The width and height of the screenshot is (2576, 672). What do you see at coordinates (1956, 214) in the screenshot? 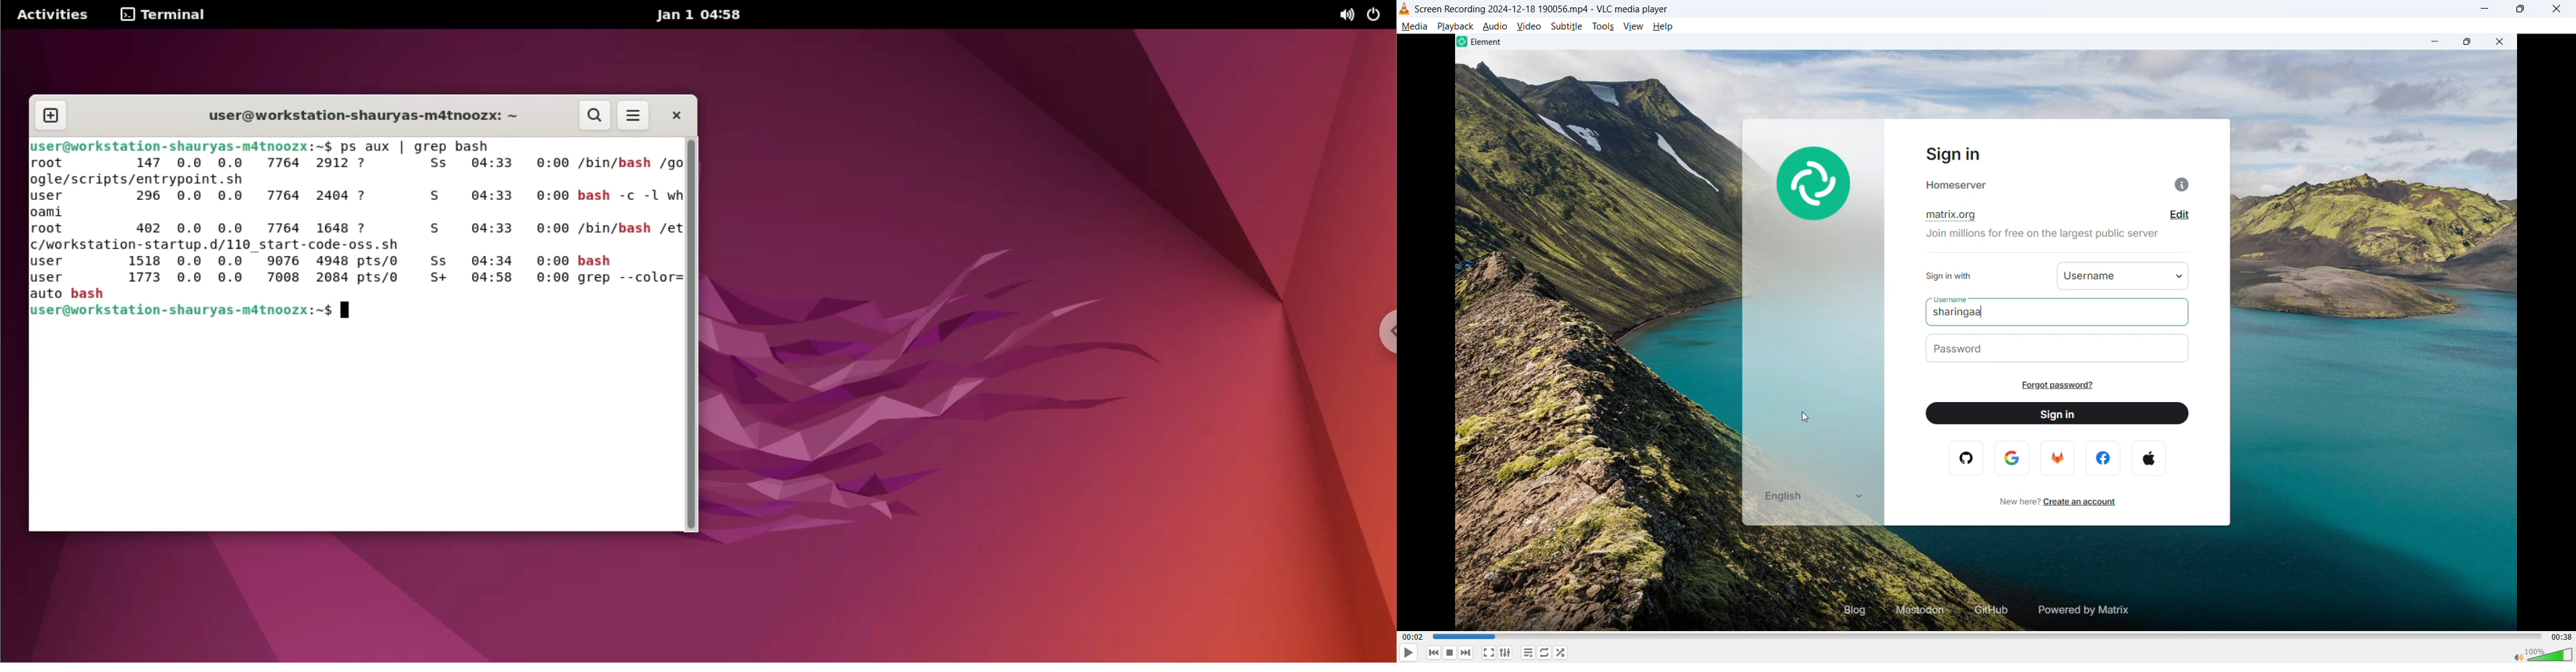
I see `matrix.org` at bounding box center [1956, 214].